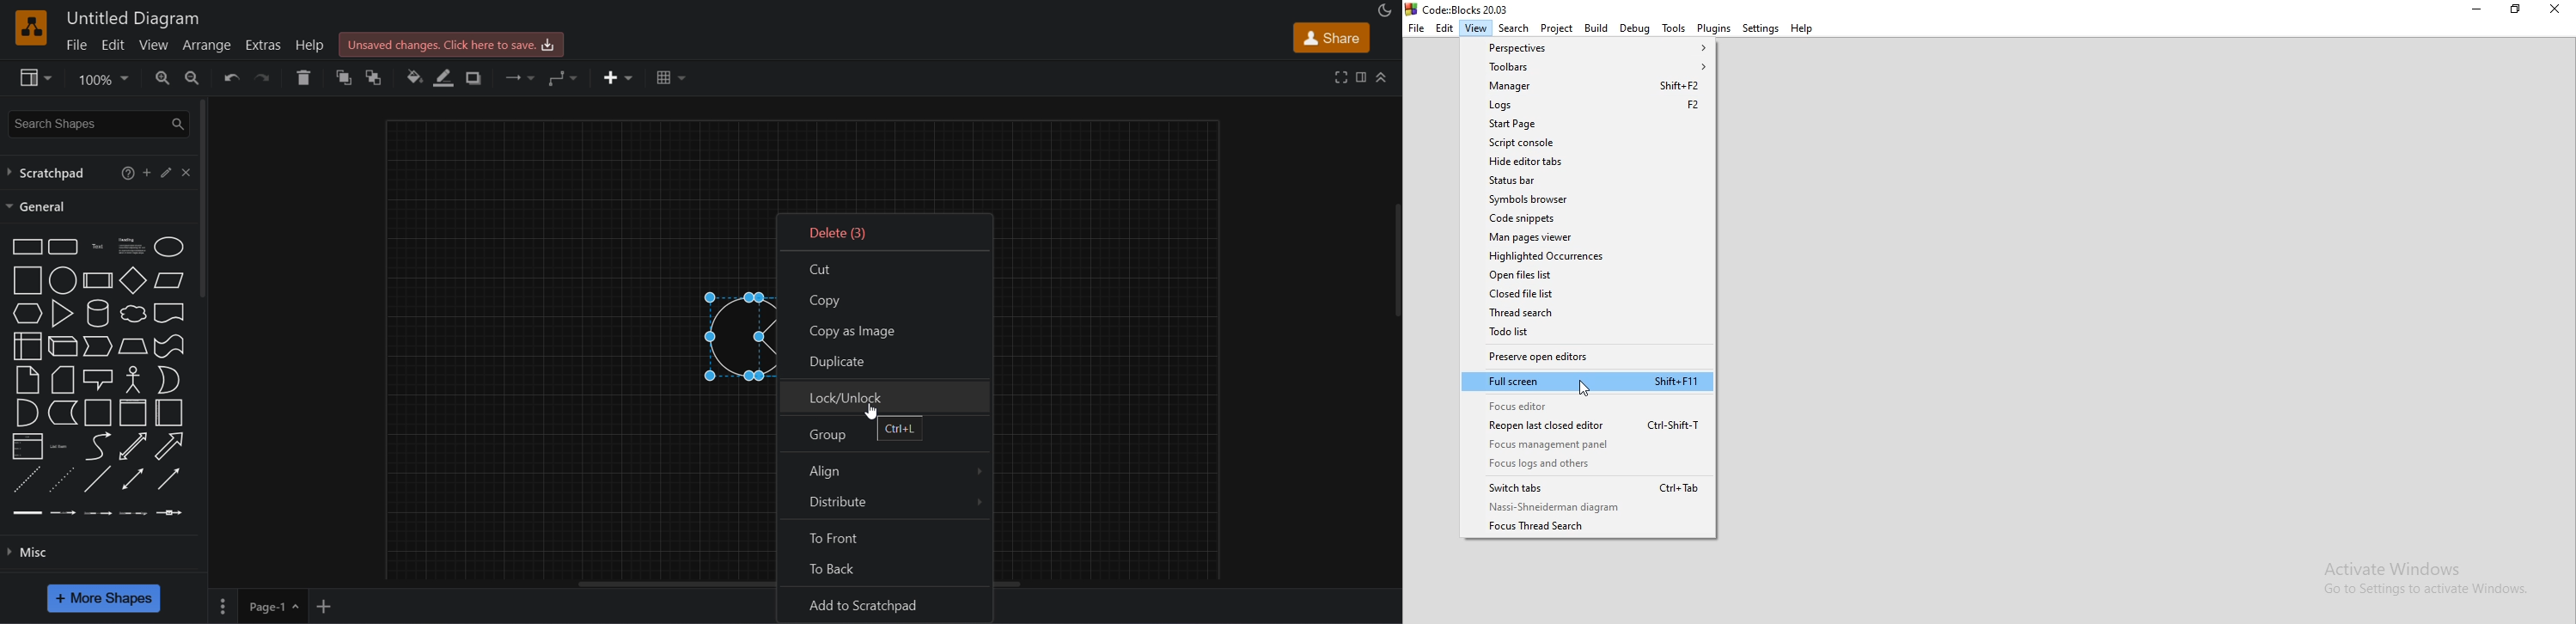 Image resolution: width=2576 pixels, height=644 pixels. Describe the element at coordinates (169, 313) in the screenshot. I see `document` at that location.